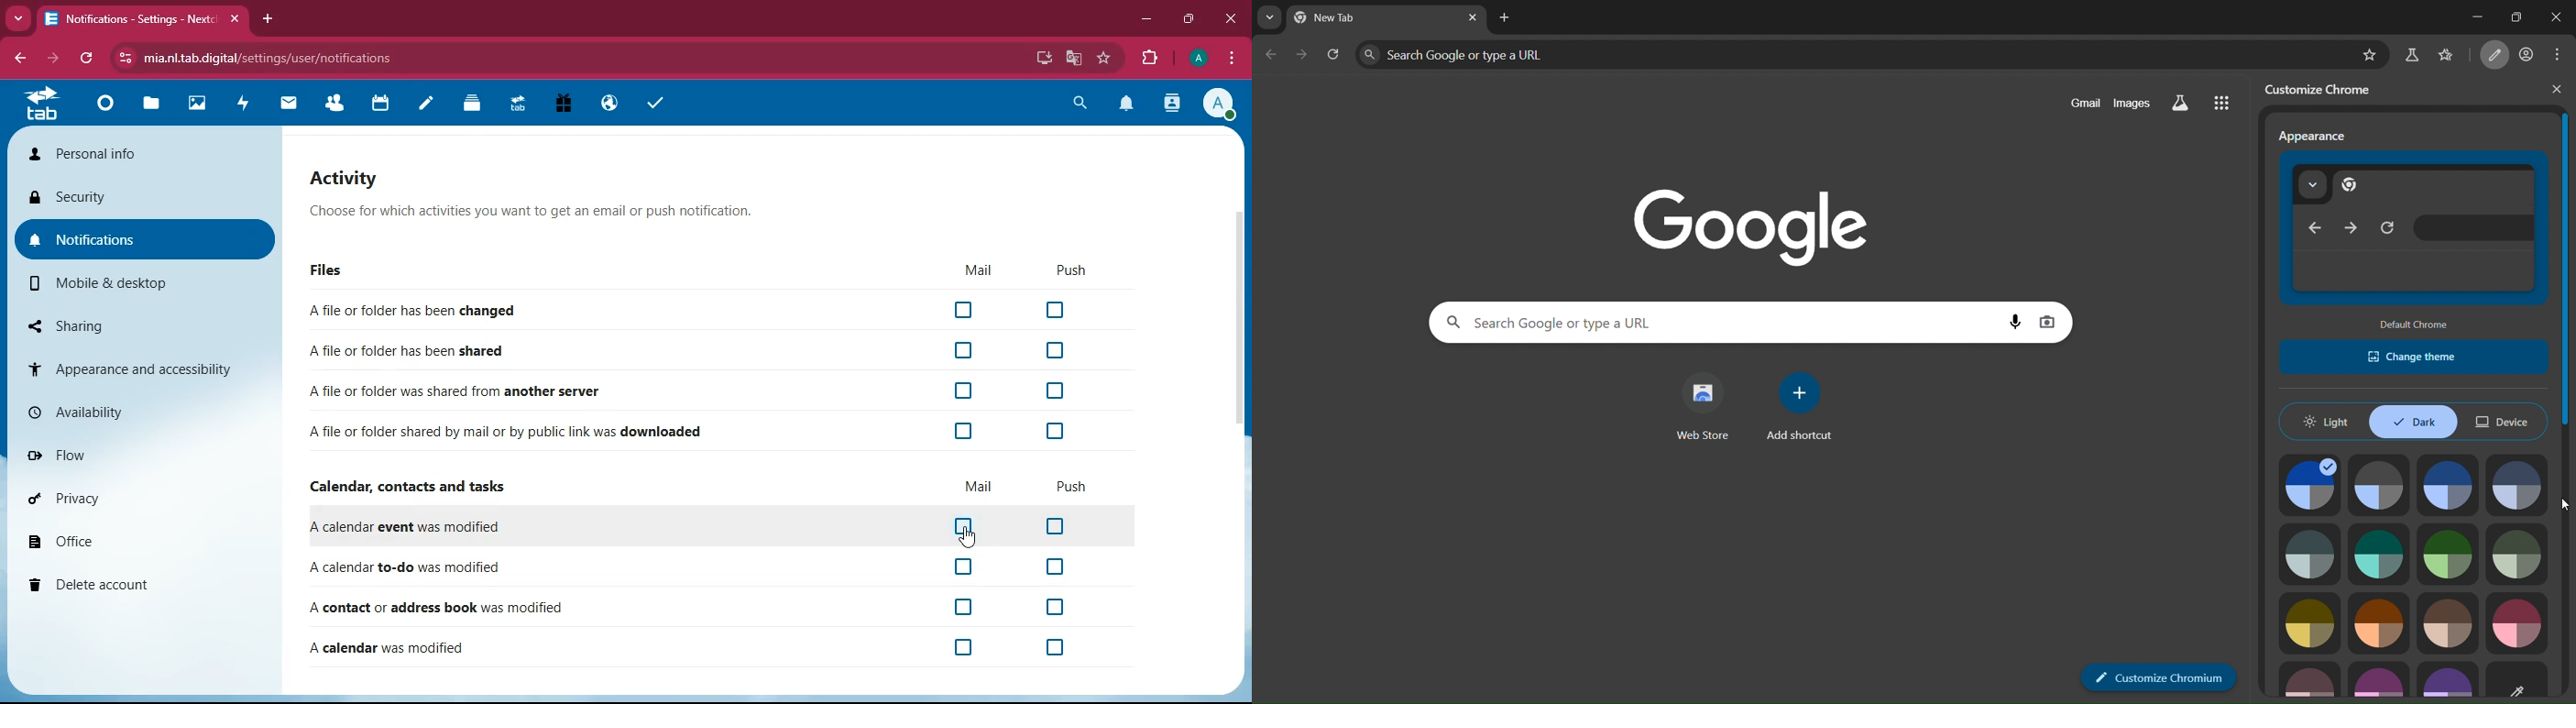  What do you see at coordinates (660, 105) in the screenshot?
I see `task` at bounding box center [660, 105].